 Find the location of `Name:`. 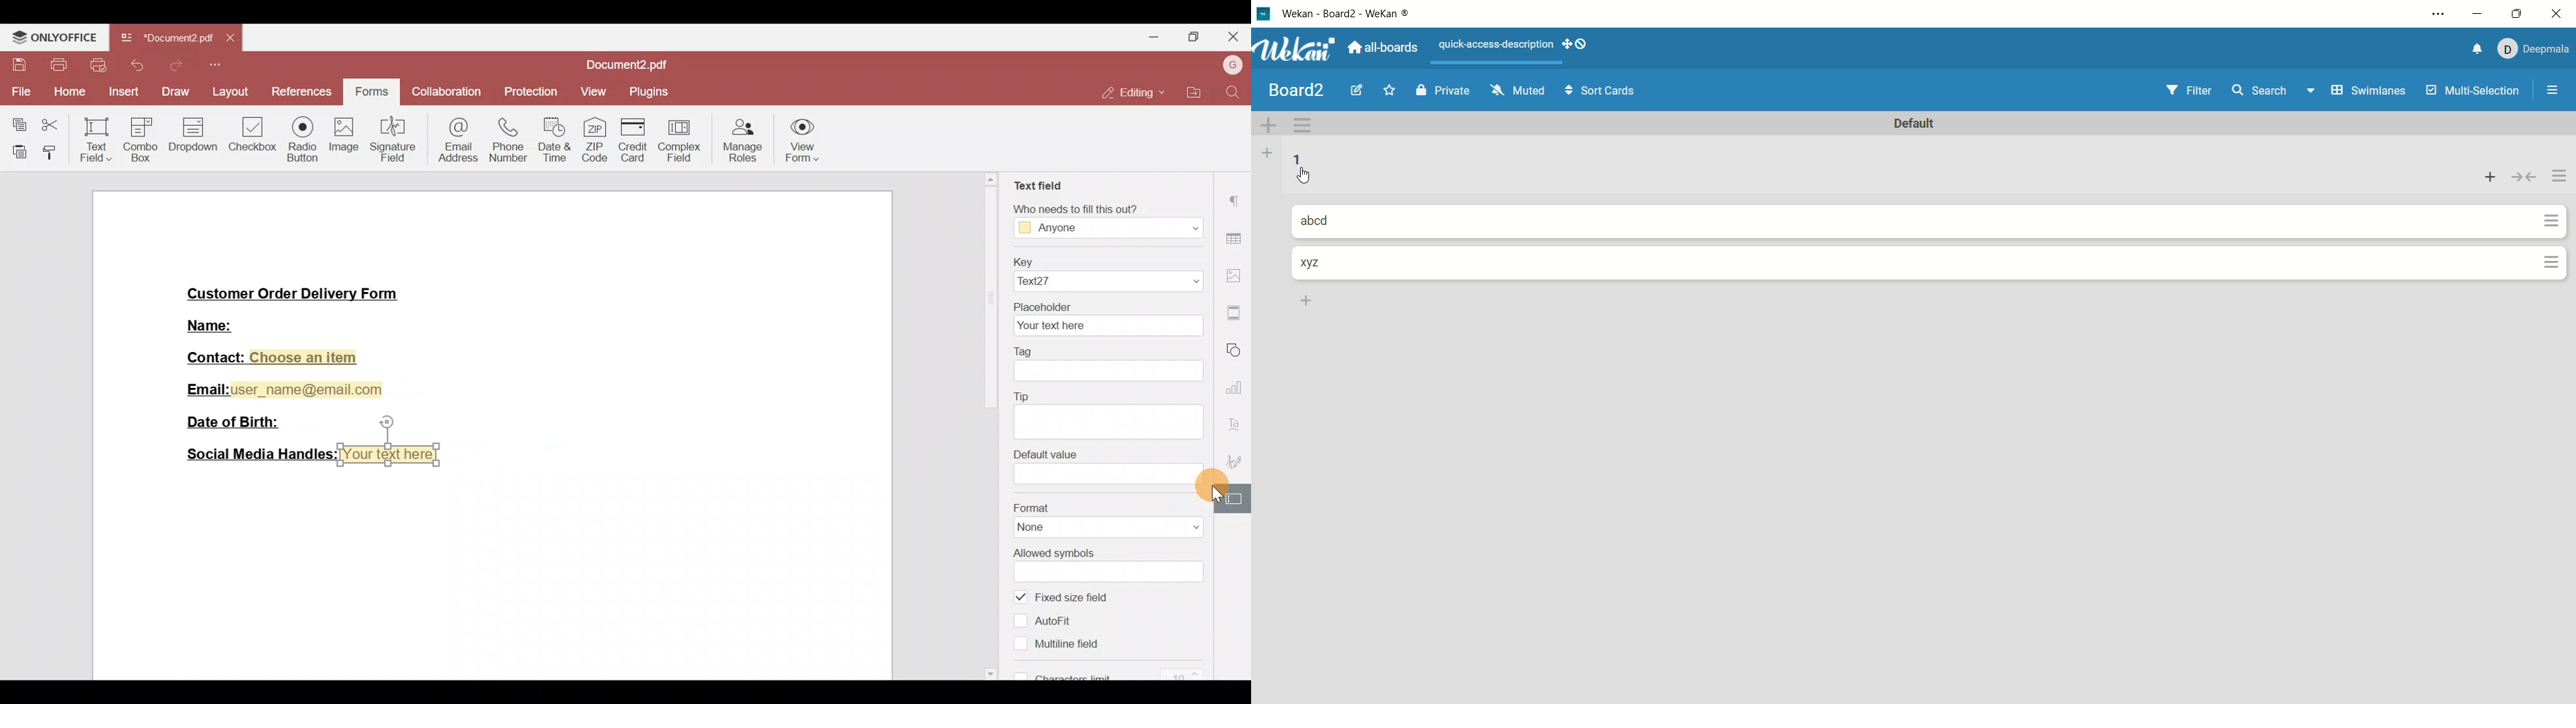

Name: is located at coordinates (226, 324).